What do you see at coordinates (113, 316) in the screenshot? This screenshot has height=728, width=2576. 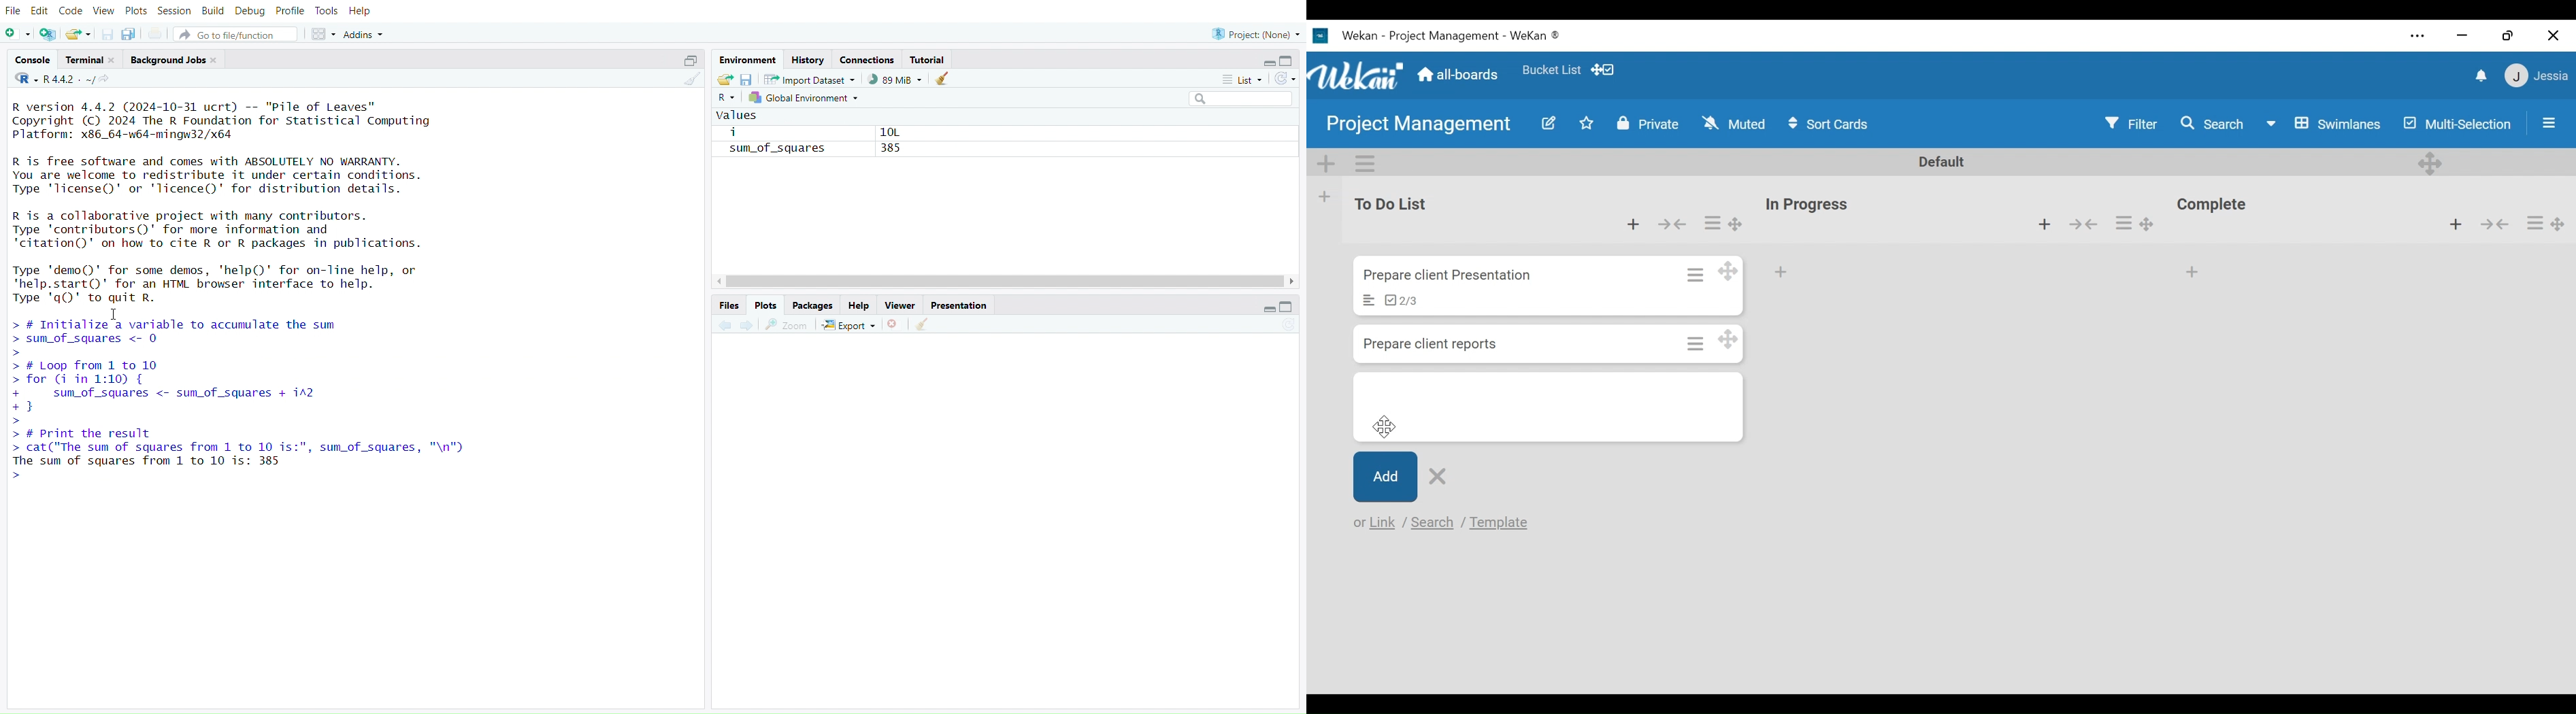 I see `cursor` at bounding box center [113, 316].